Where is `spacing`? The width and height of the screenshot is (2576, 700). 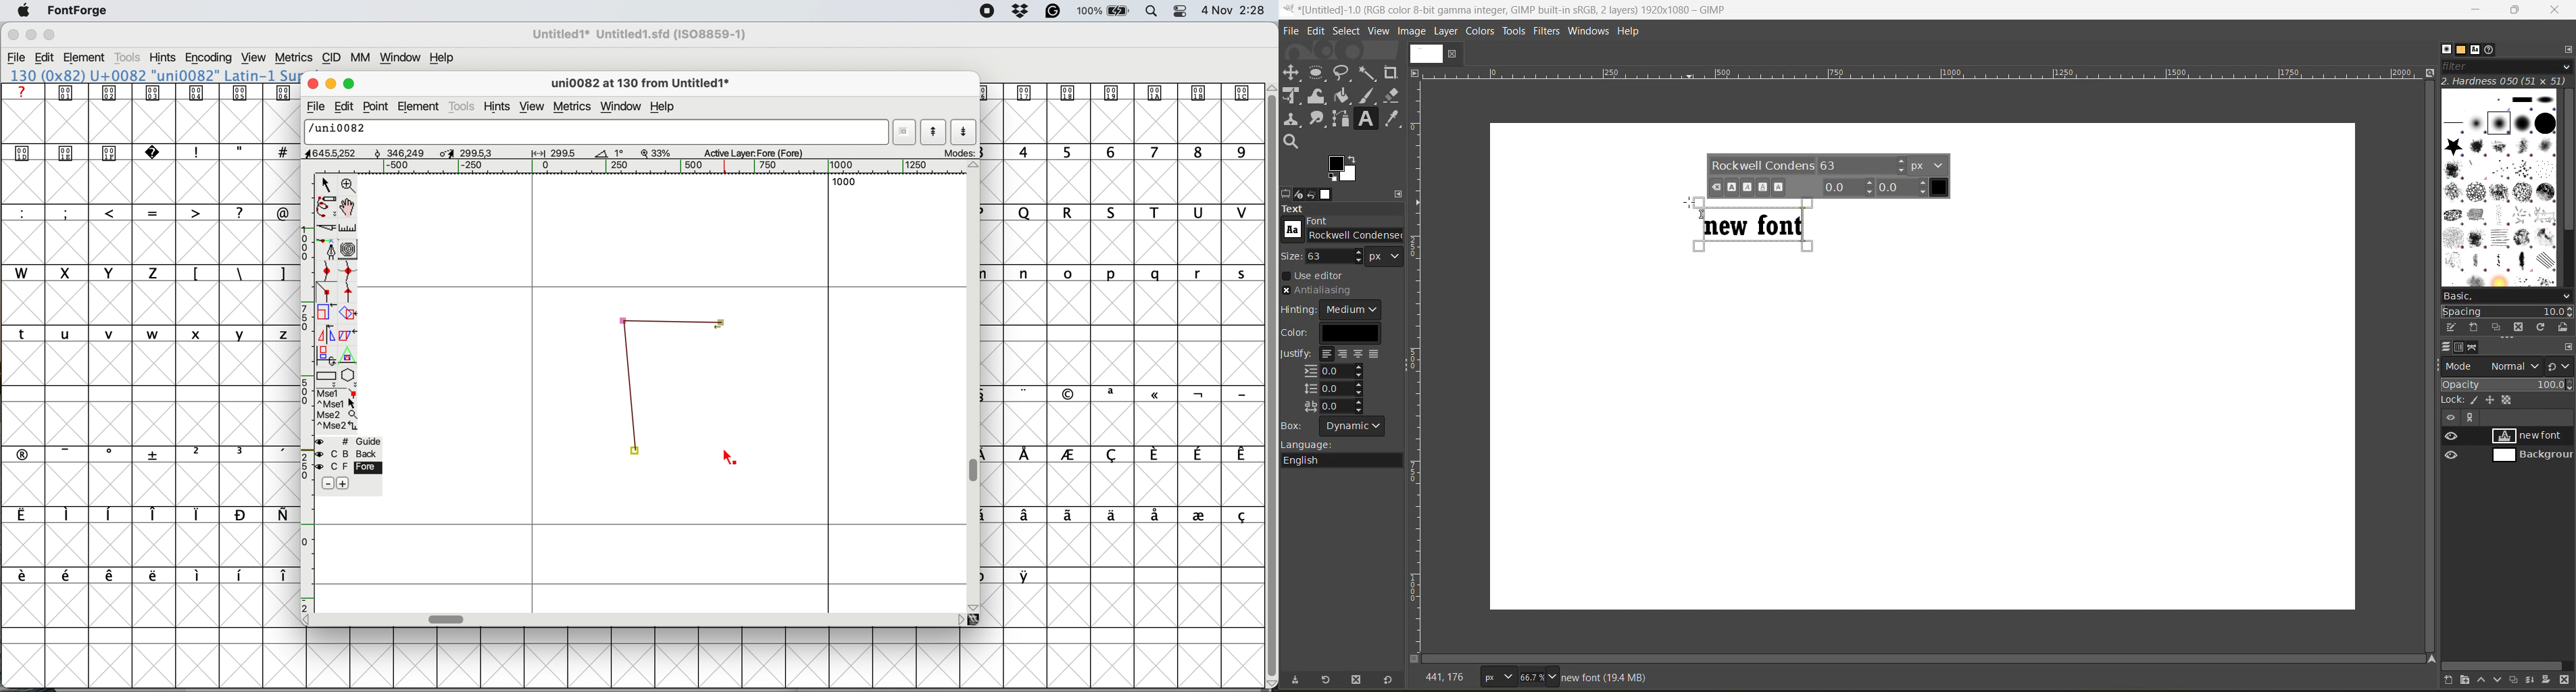 spacing is located at coordinates (2506, 312).